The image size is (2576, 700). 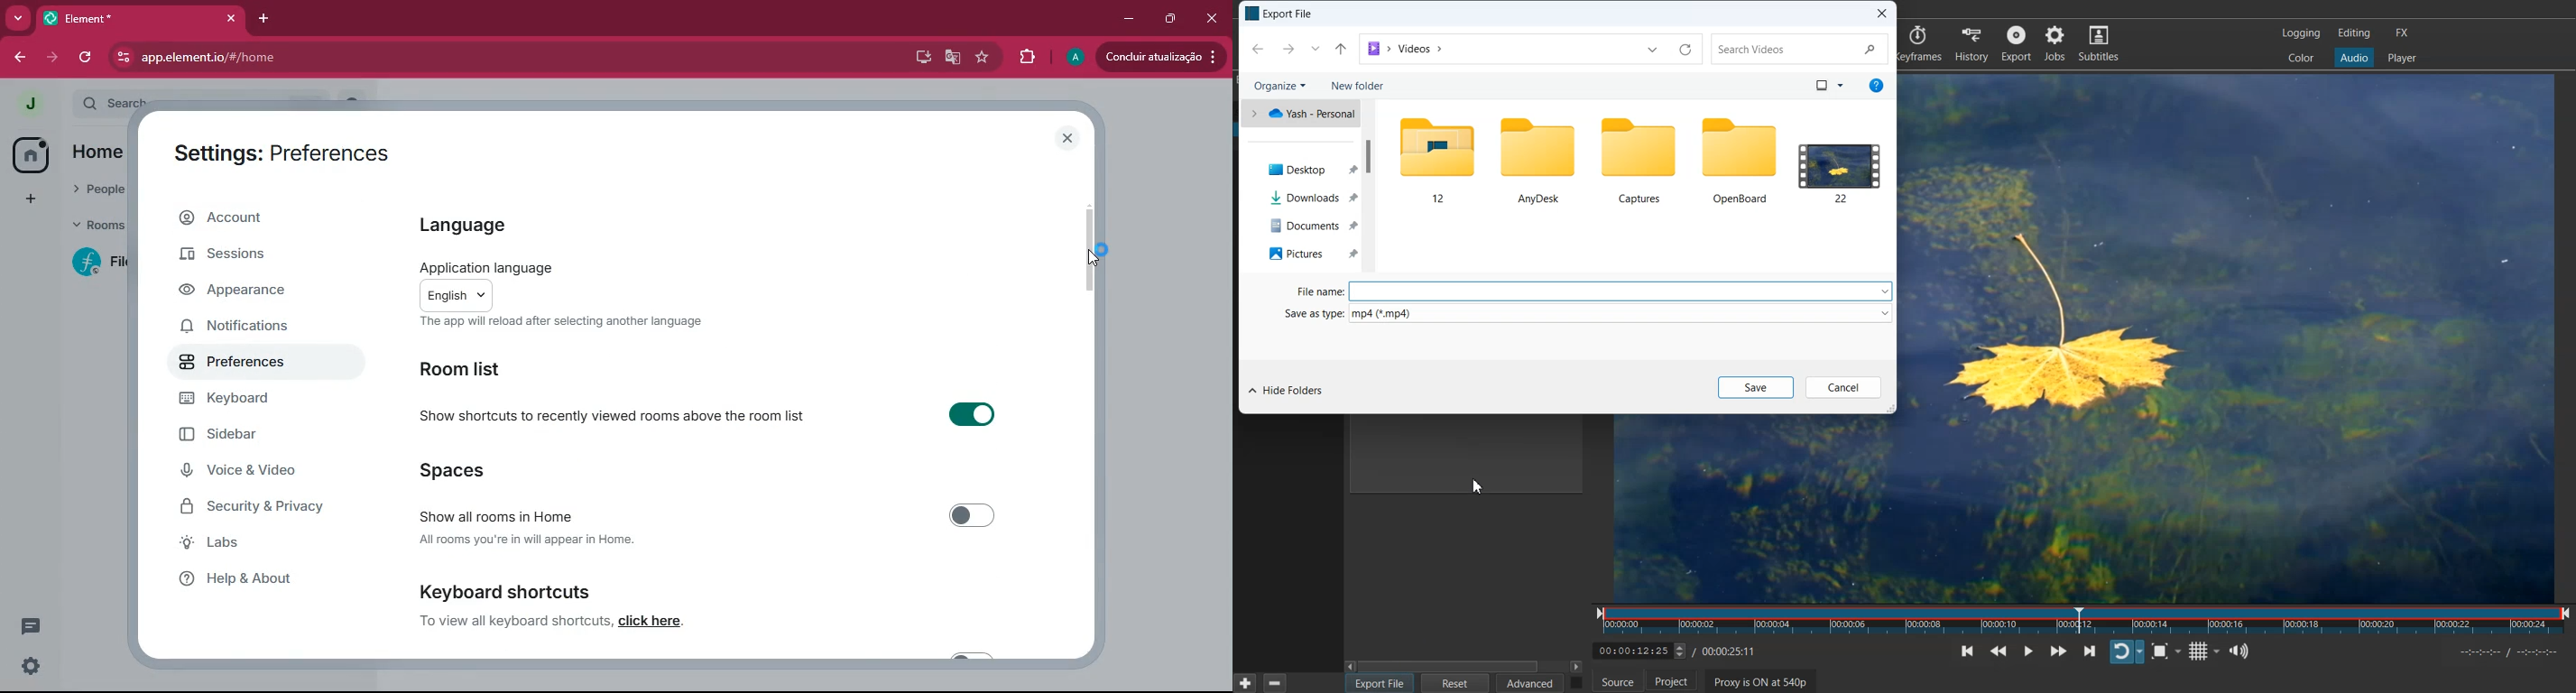 I want to click on File Type, so click(x=1592, y=290).